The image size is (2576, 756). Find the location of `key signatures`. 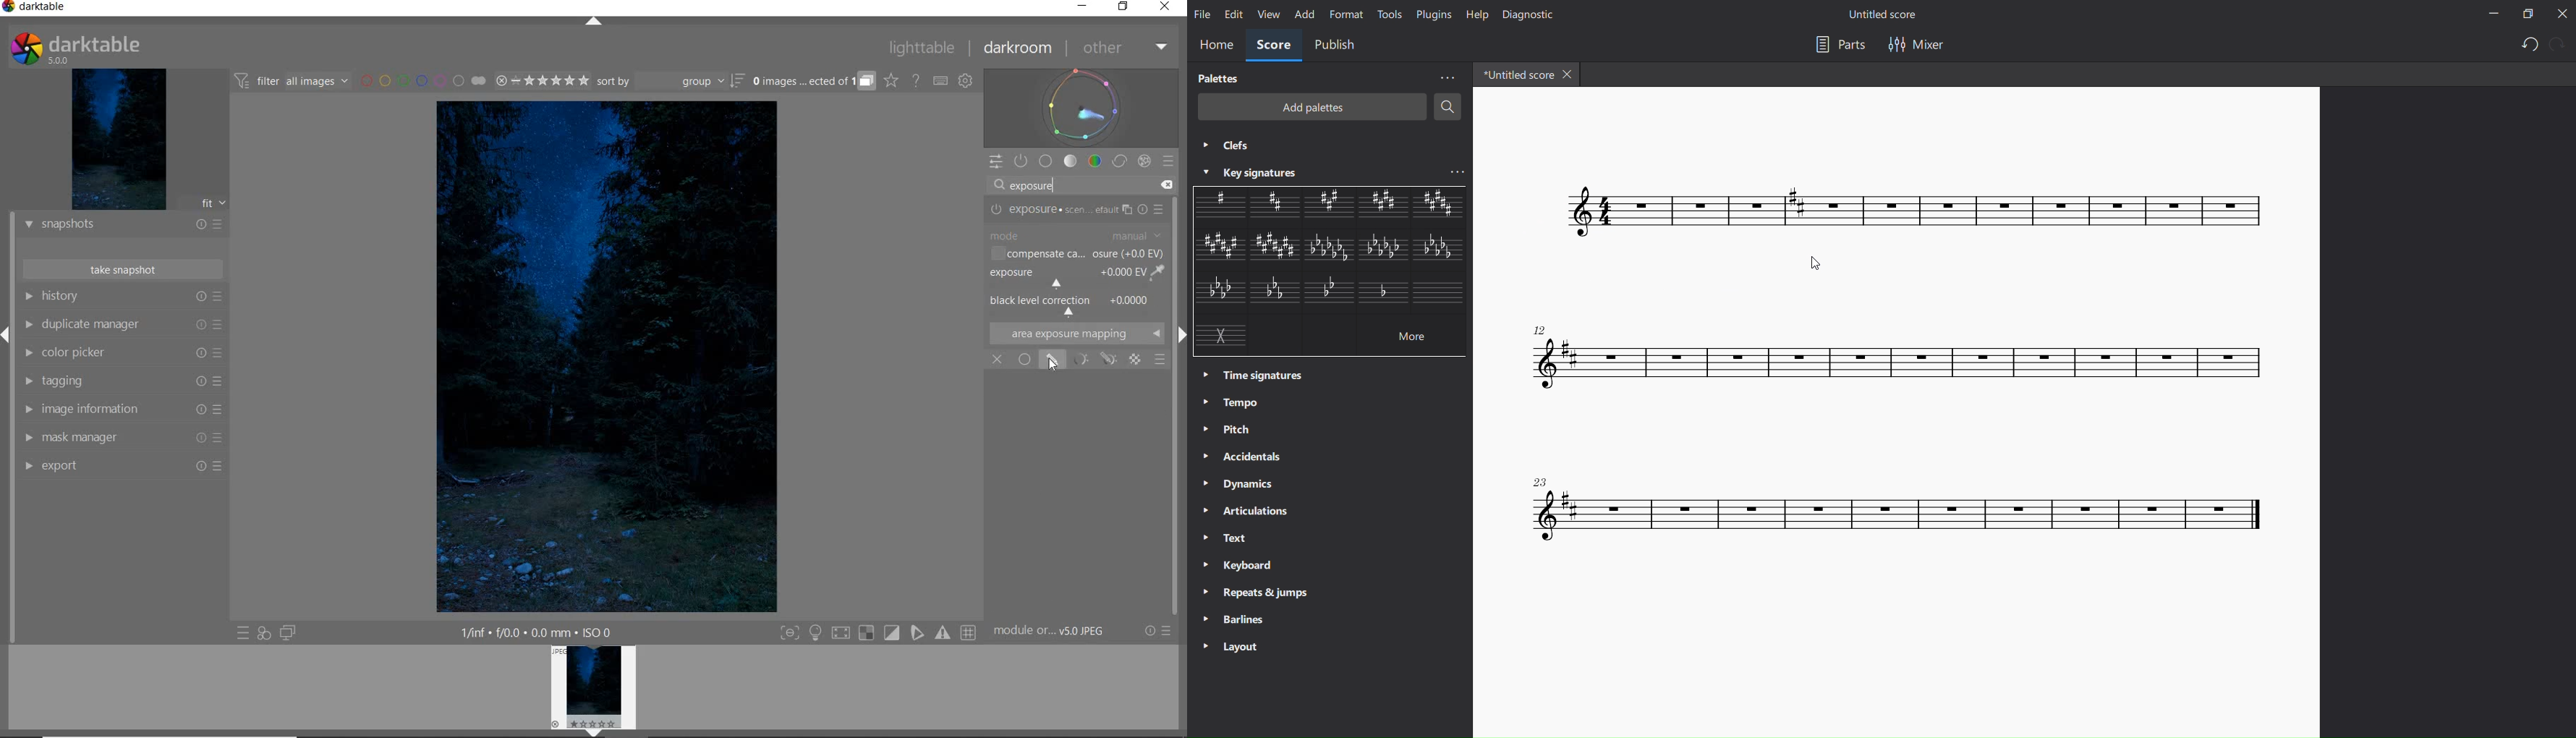

key signatures is located at coordinates (1248, 170).